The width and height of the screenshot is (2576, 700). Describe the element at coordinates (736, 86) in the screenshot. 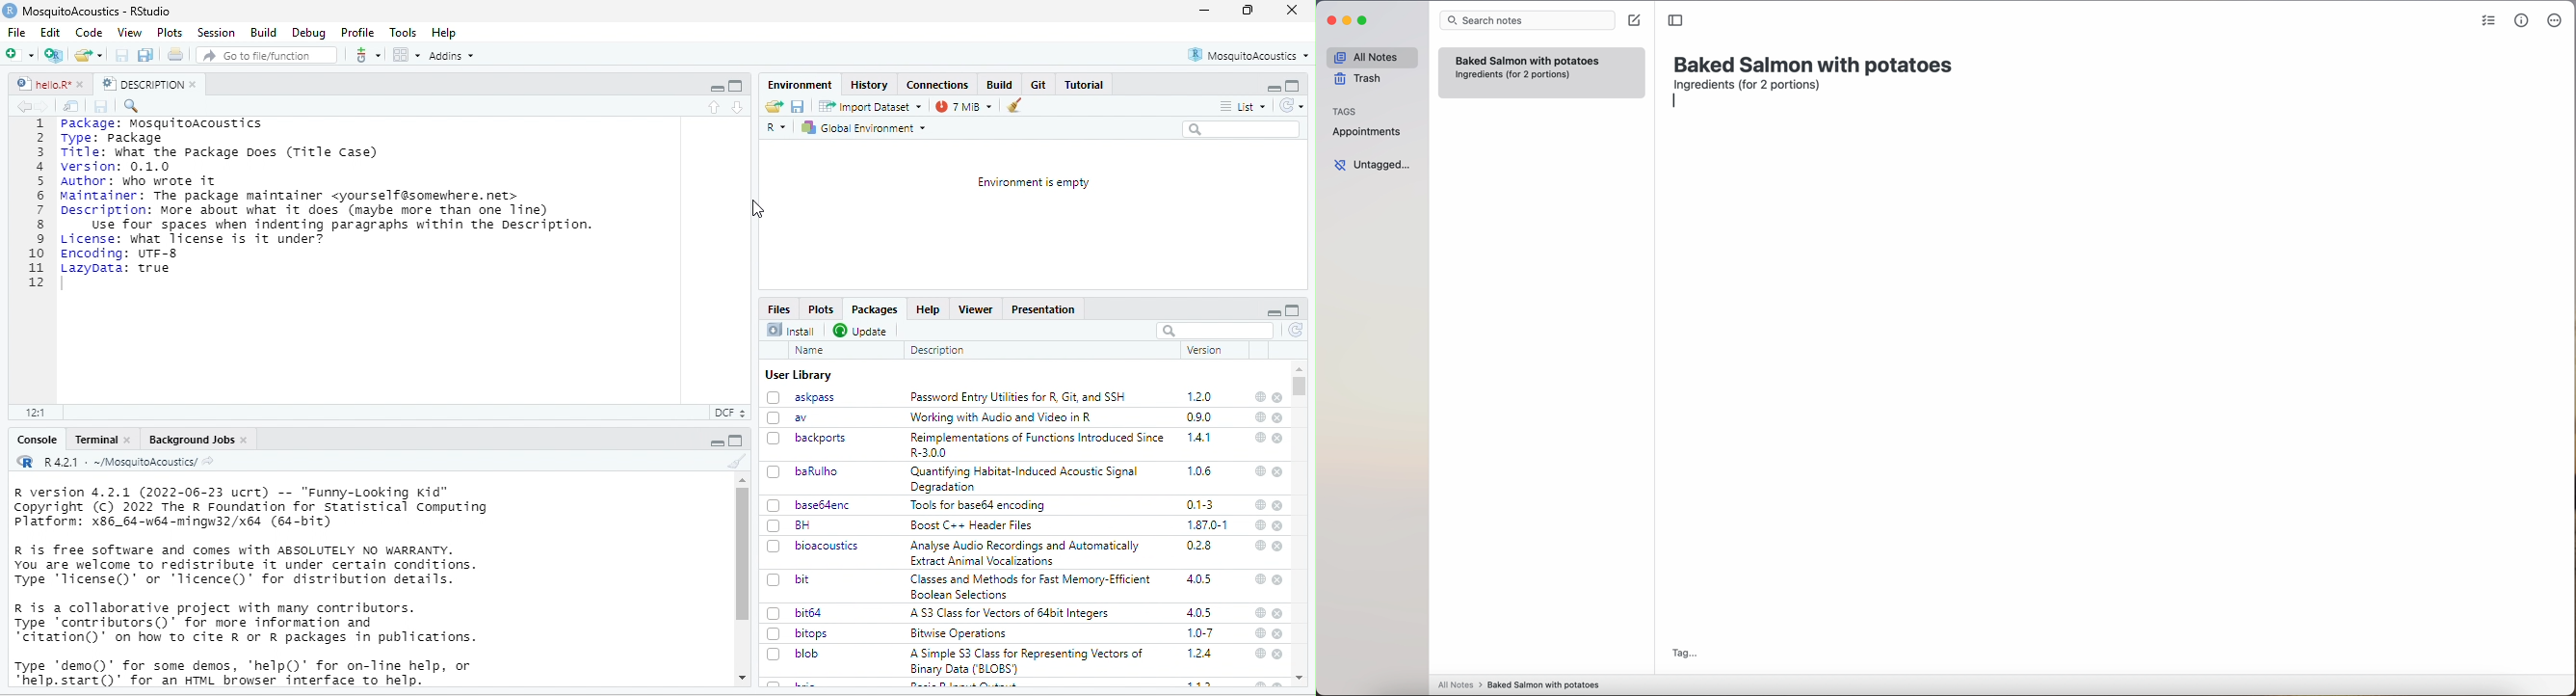

I see `full screen` at that location.